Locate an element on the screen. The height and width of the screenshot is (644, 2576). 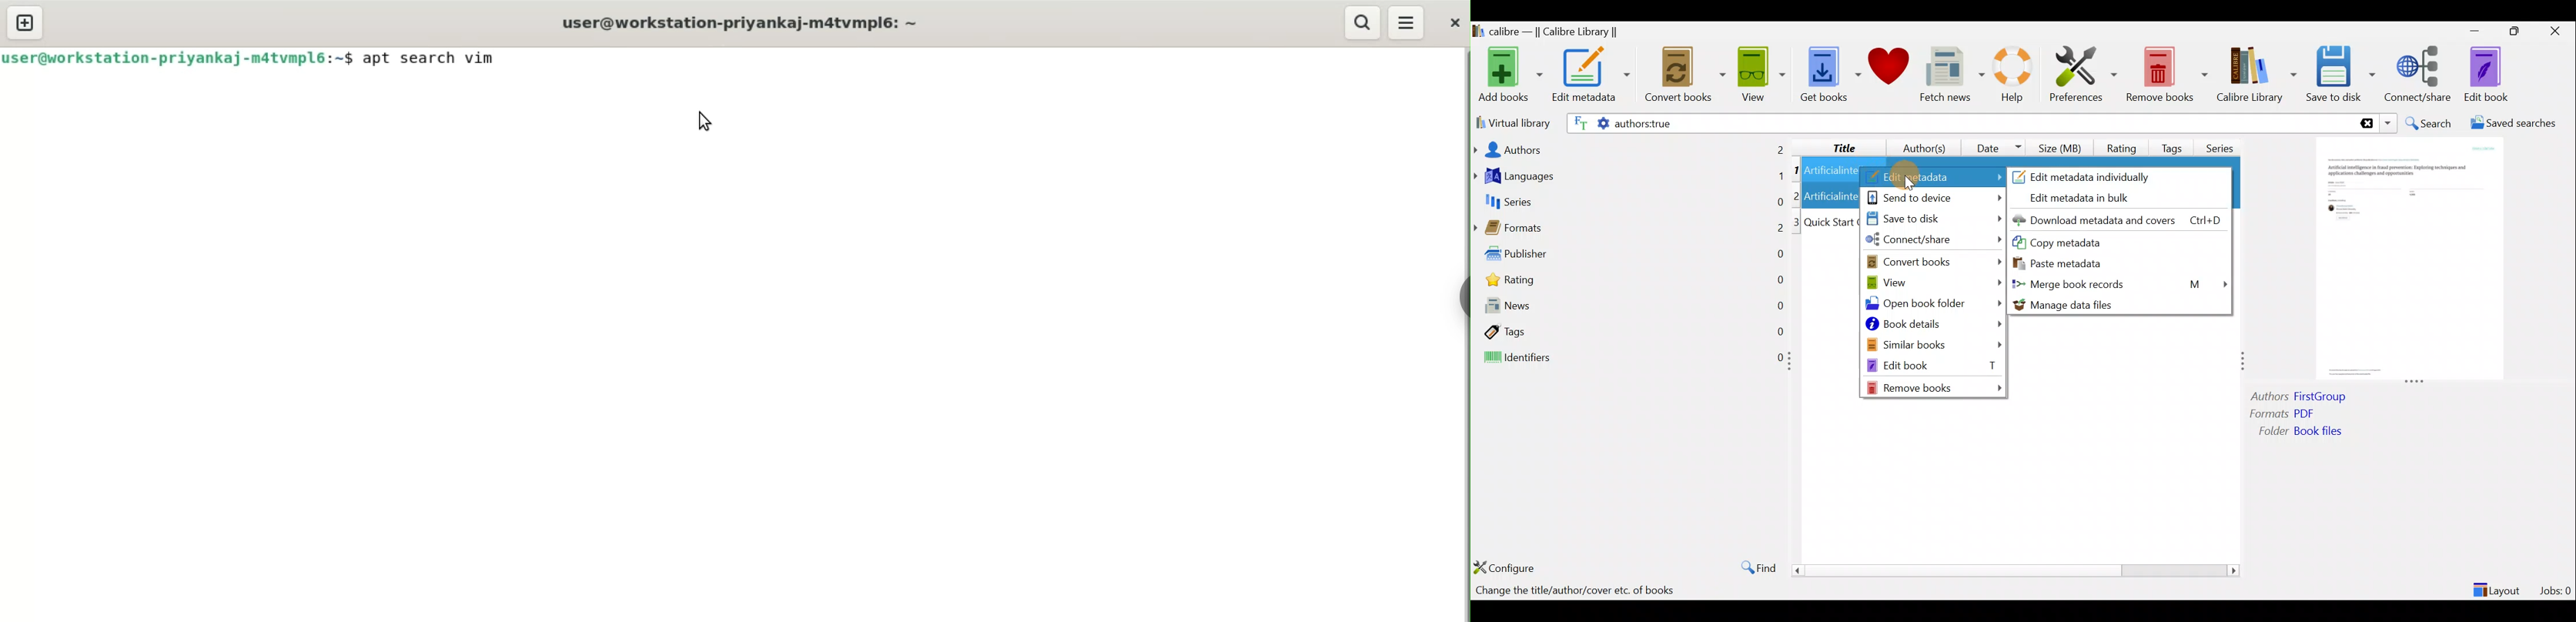
Open book folder is located at coordinates (1935, 306).